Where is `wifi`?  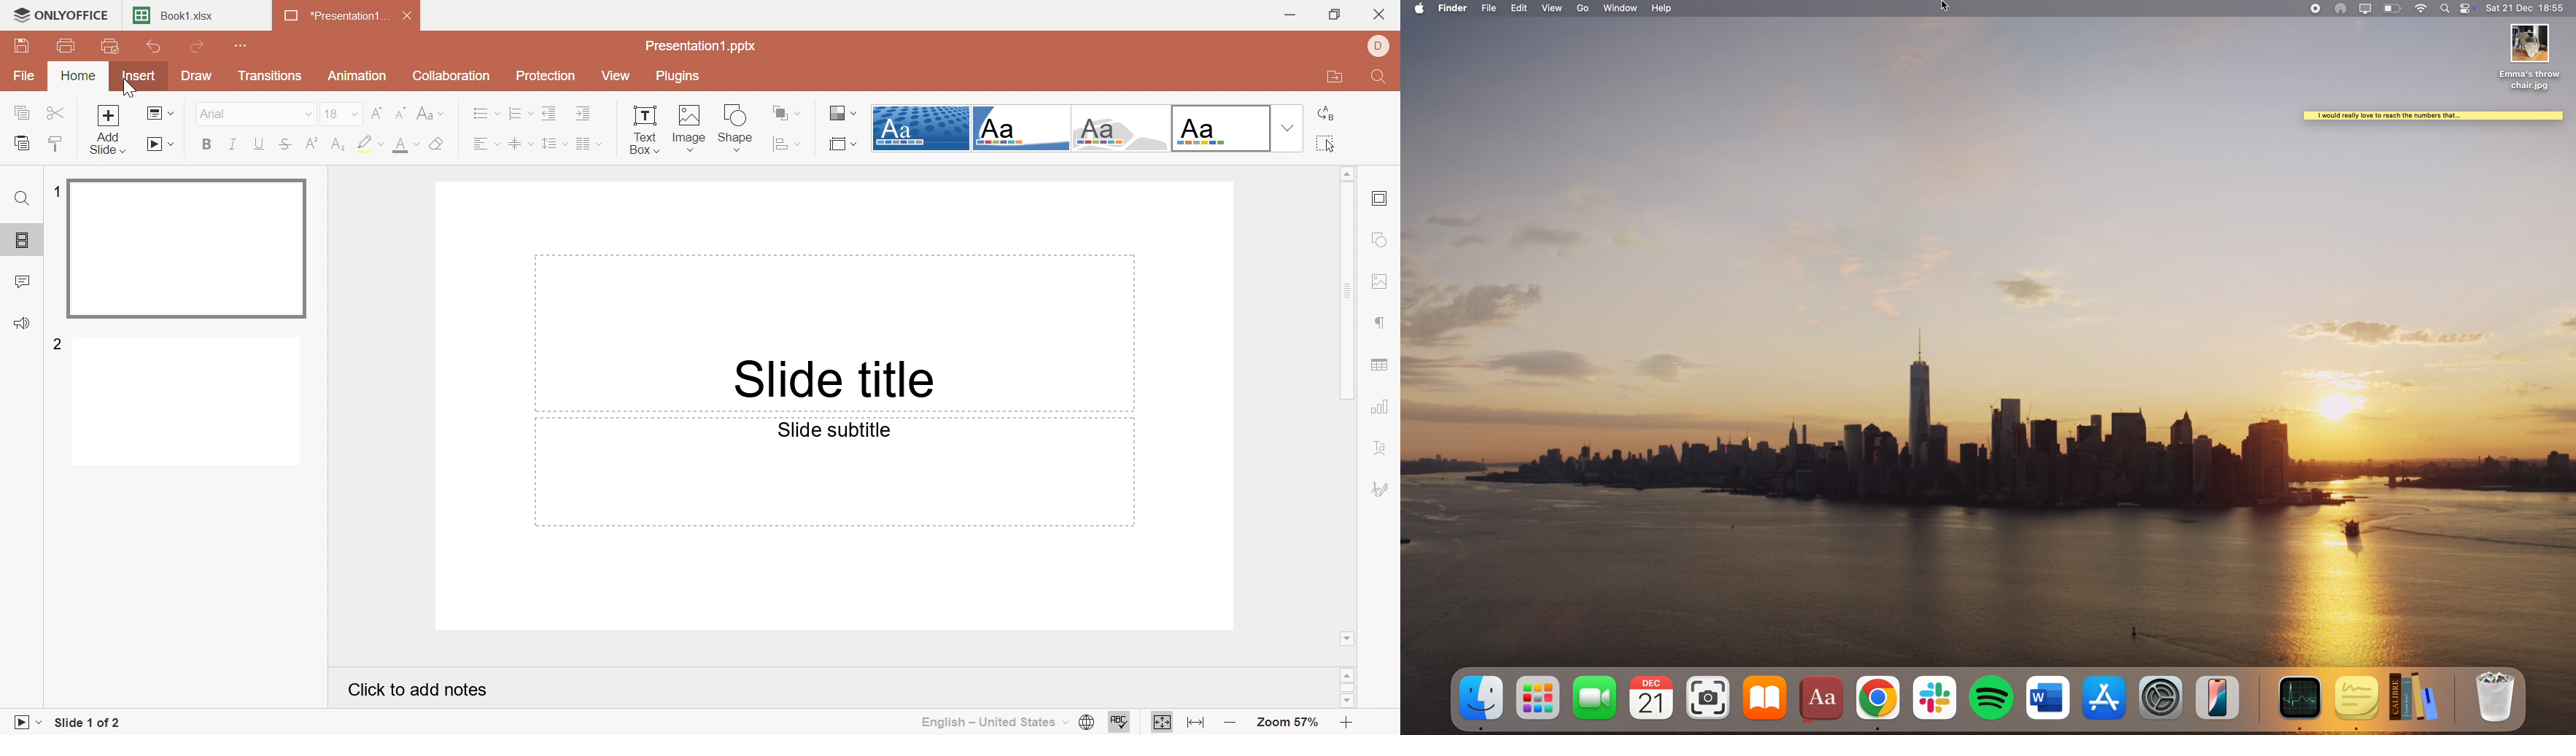 wifi is located at coordinates (2421, 8).